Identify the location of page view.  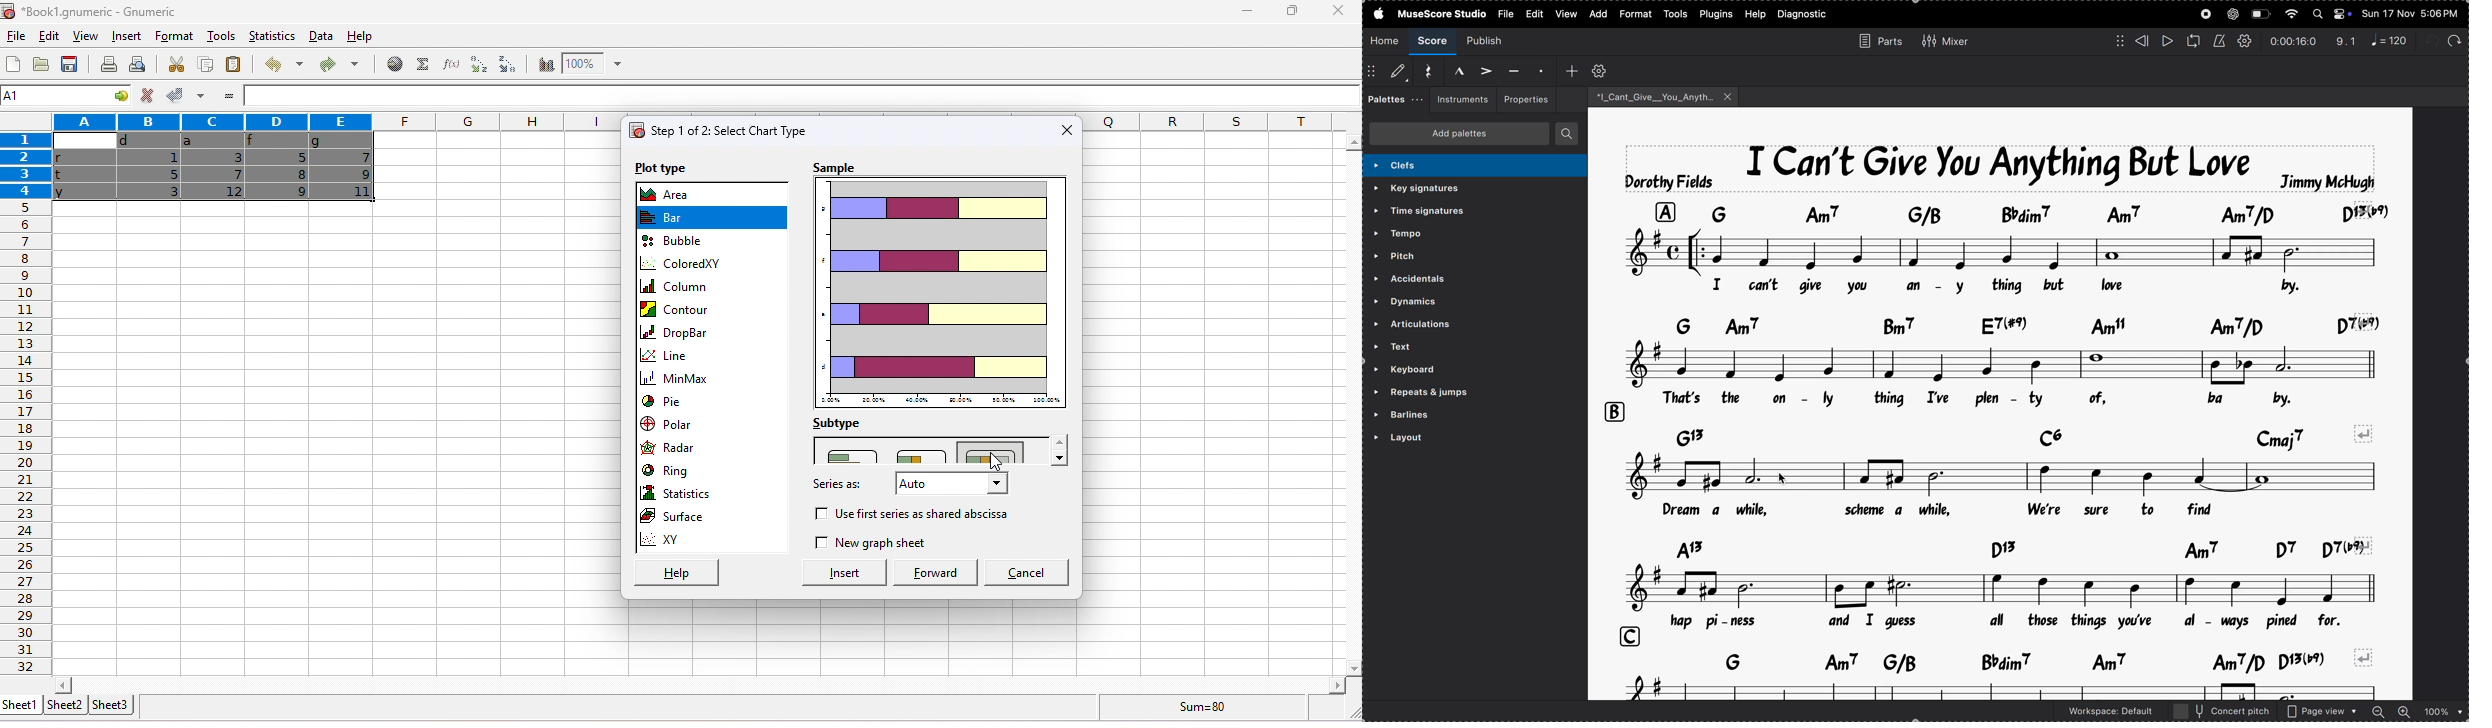
(2323, 712).